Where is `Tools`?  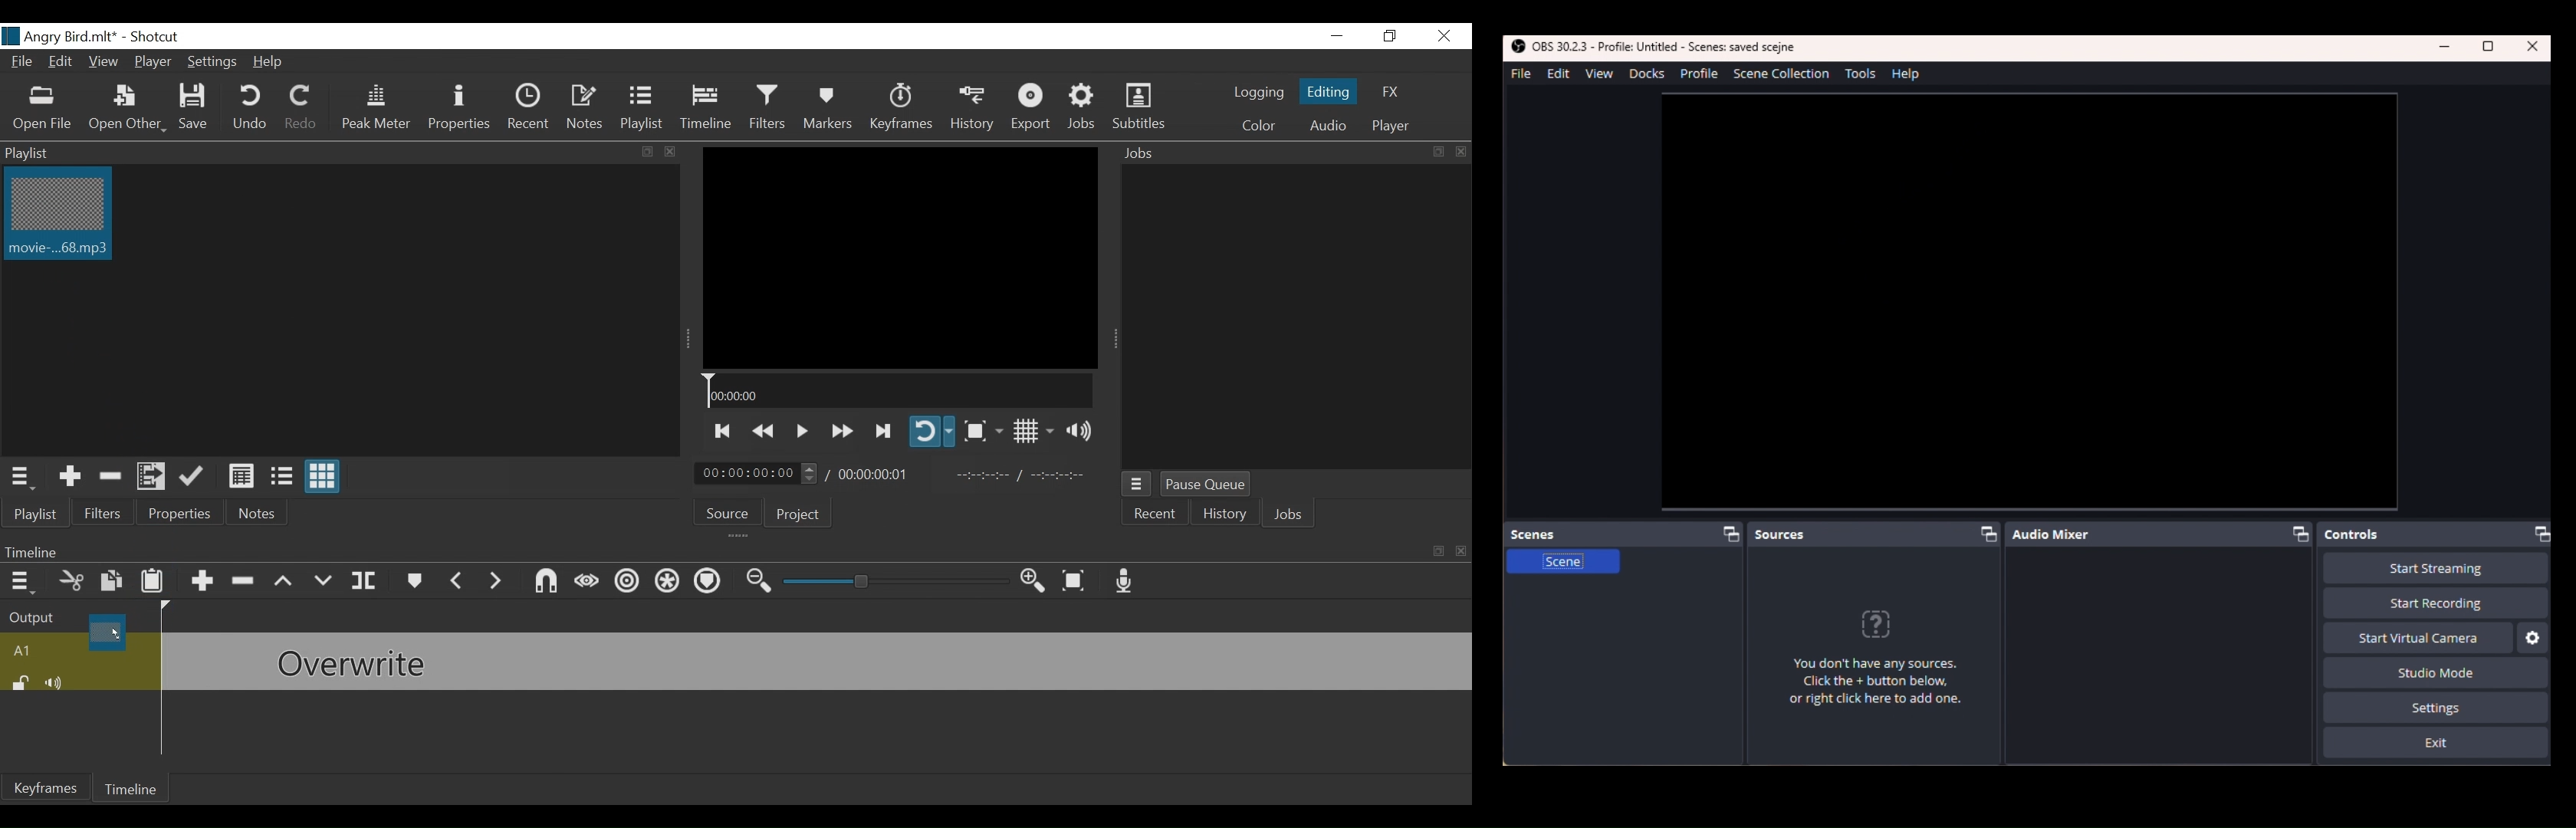 Tools is located at coordinates (1864, 74).